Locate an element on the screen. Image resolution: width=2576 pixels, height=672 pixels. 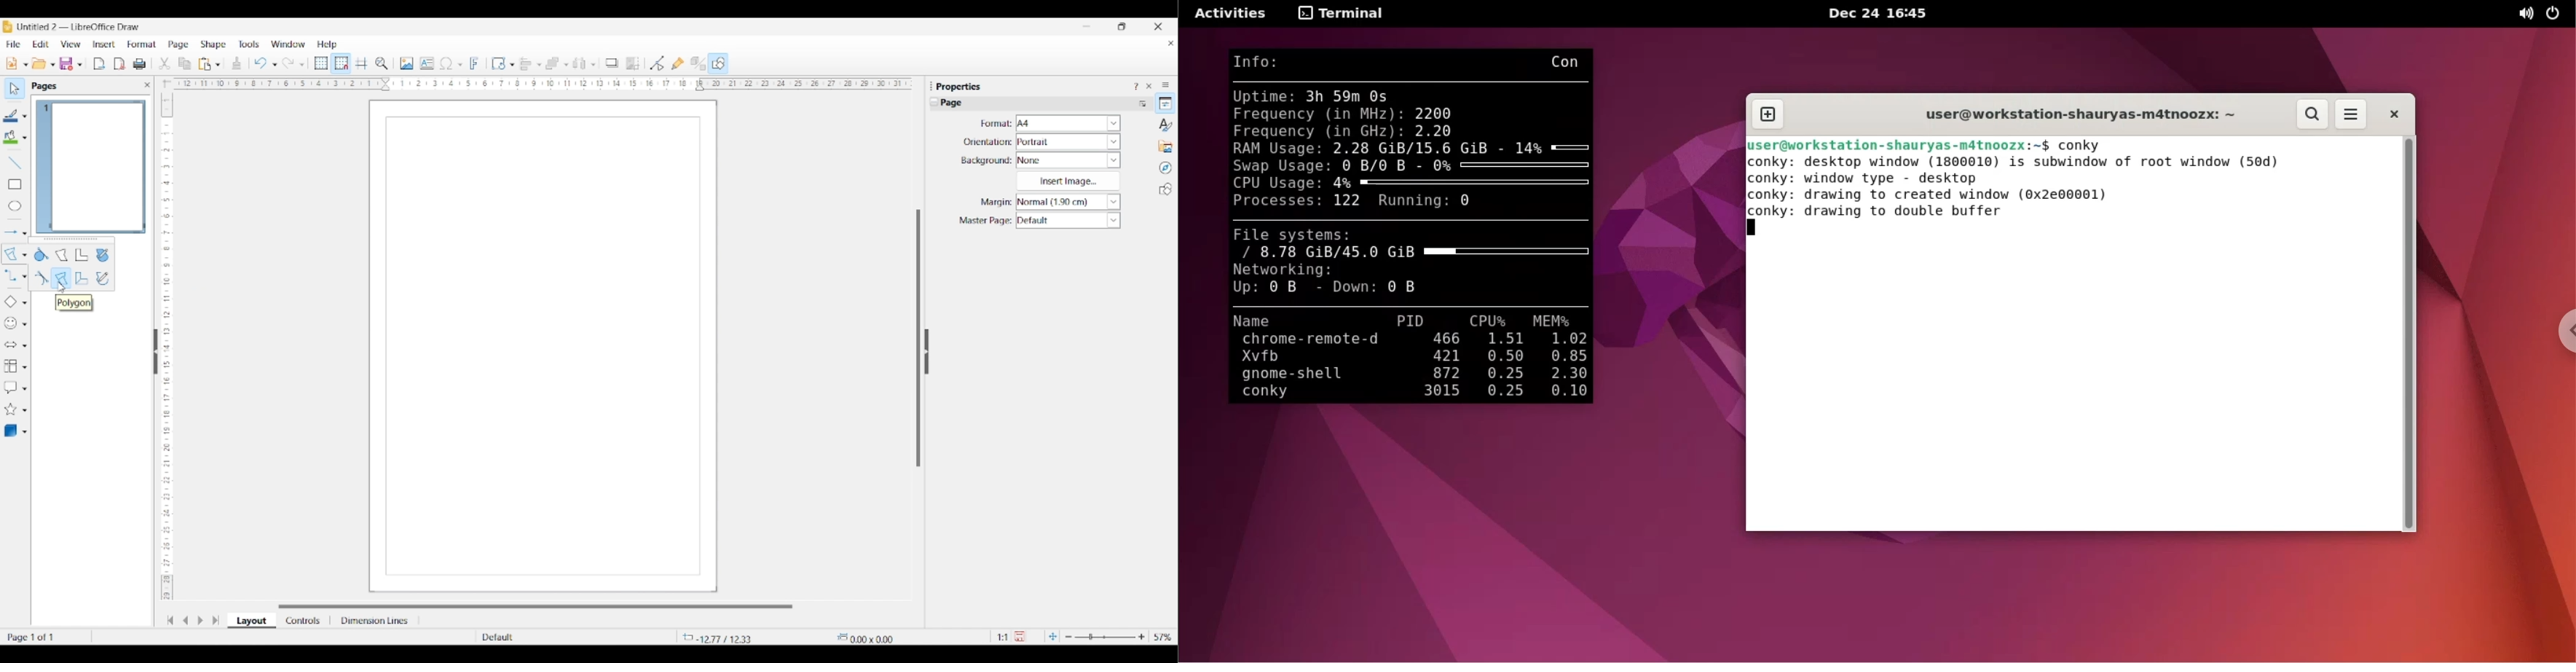
Freeform line is located at coordinates (102, 278).